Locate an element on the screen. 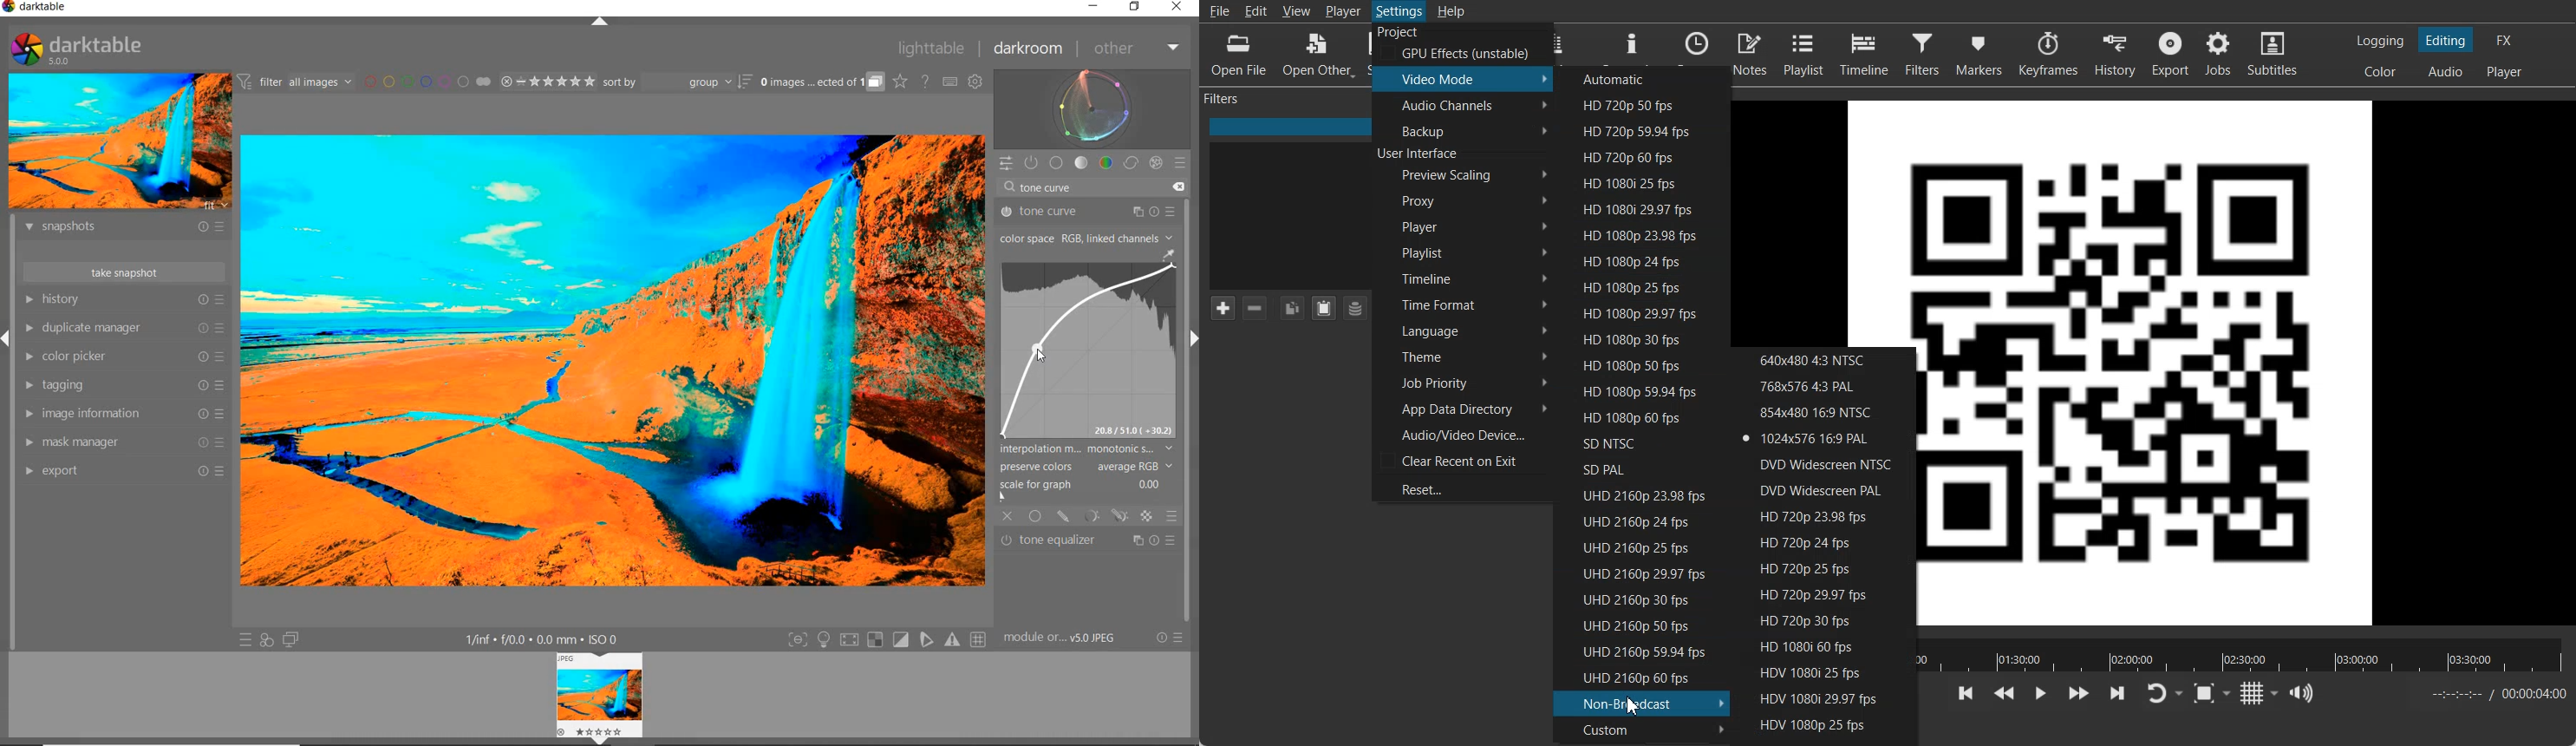  snapshots is located at coordinates (128, 229).